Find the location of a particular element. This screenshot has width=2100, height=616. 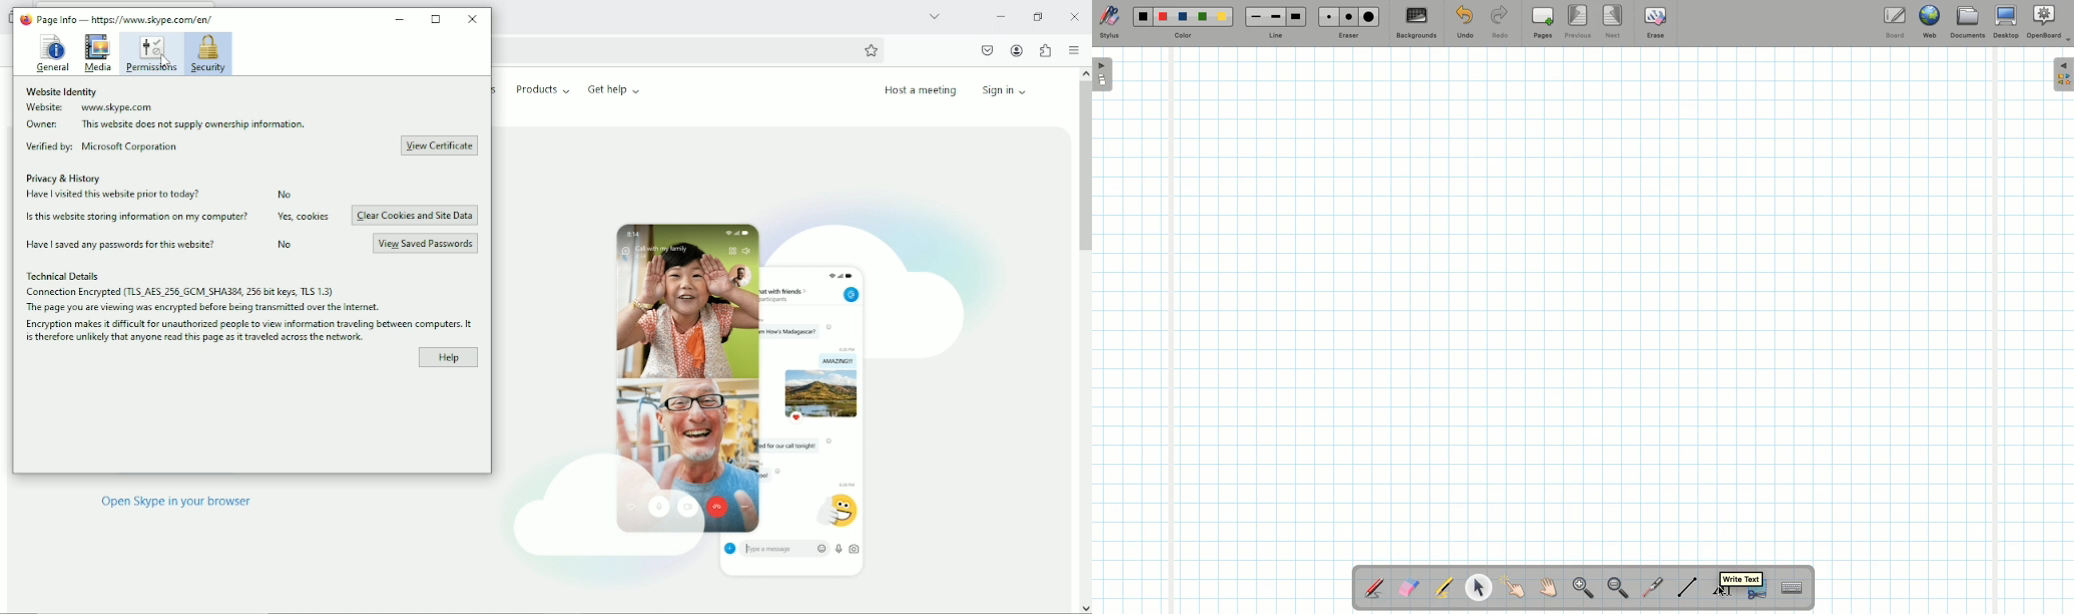

Privacy & History

Hove Ltd this webte pric to ody? No

Ishi website storing information on my compute? Yes, cookies
Have saved amy passwords for ths website? No is located at coordinates (177, 214).